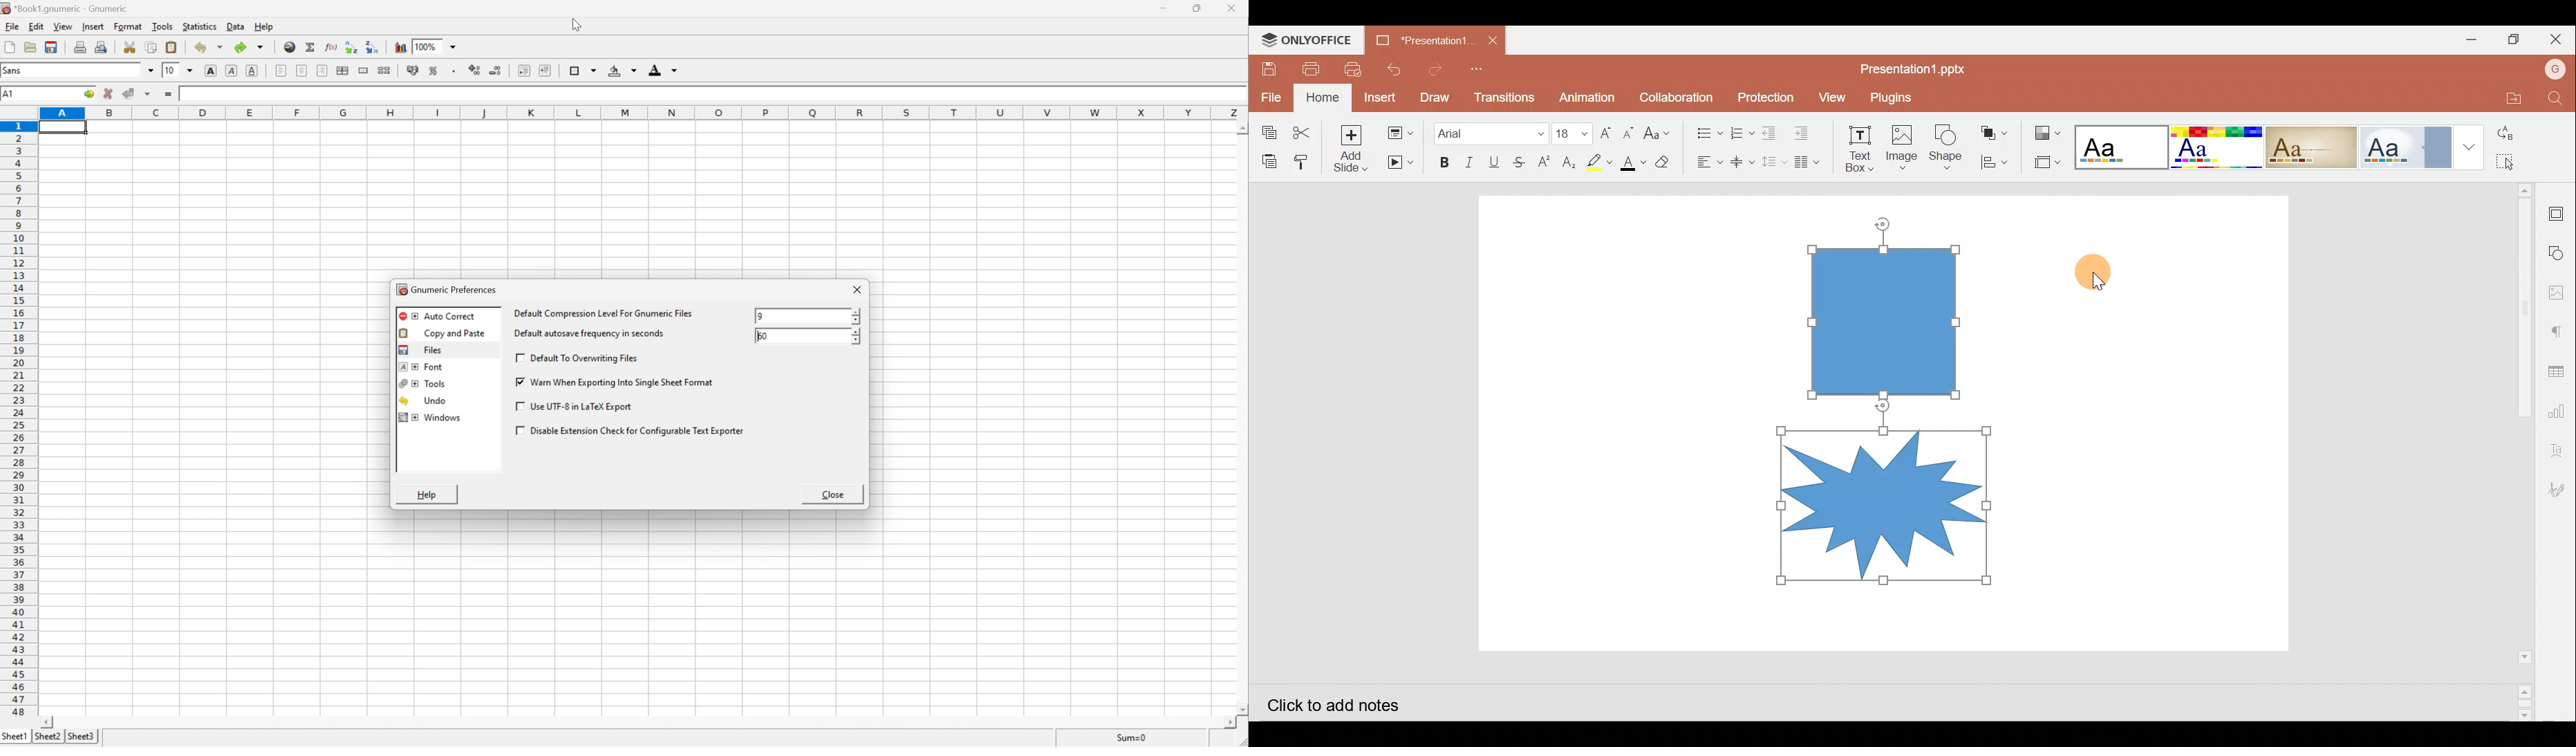  What do you see at coordinates (1309, 39) in the screenshot?
I see `ONLYOFFICE` at bounding box center [1309, 39].